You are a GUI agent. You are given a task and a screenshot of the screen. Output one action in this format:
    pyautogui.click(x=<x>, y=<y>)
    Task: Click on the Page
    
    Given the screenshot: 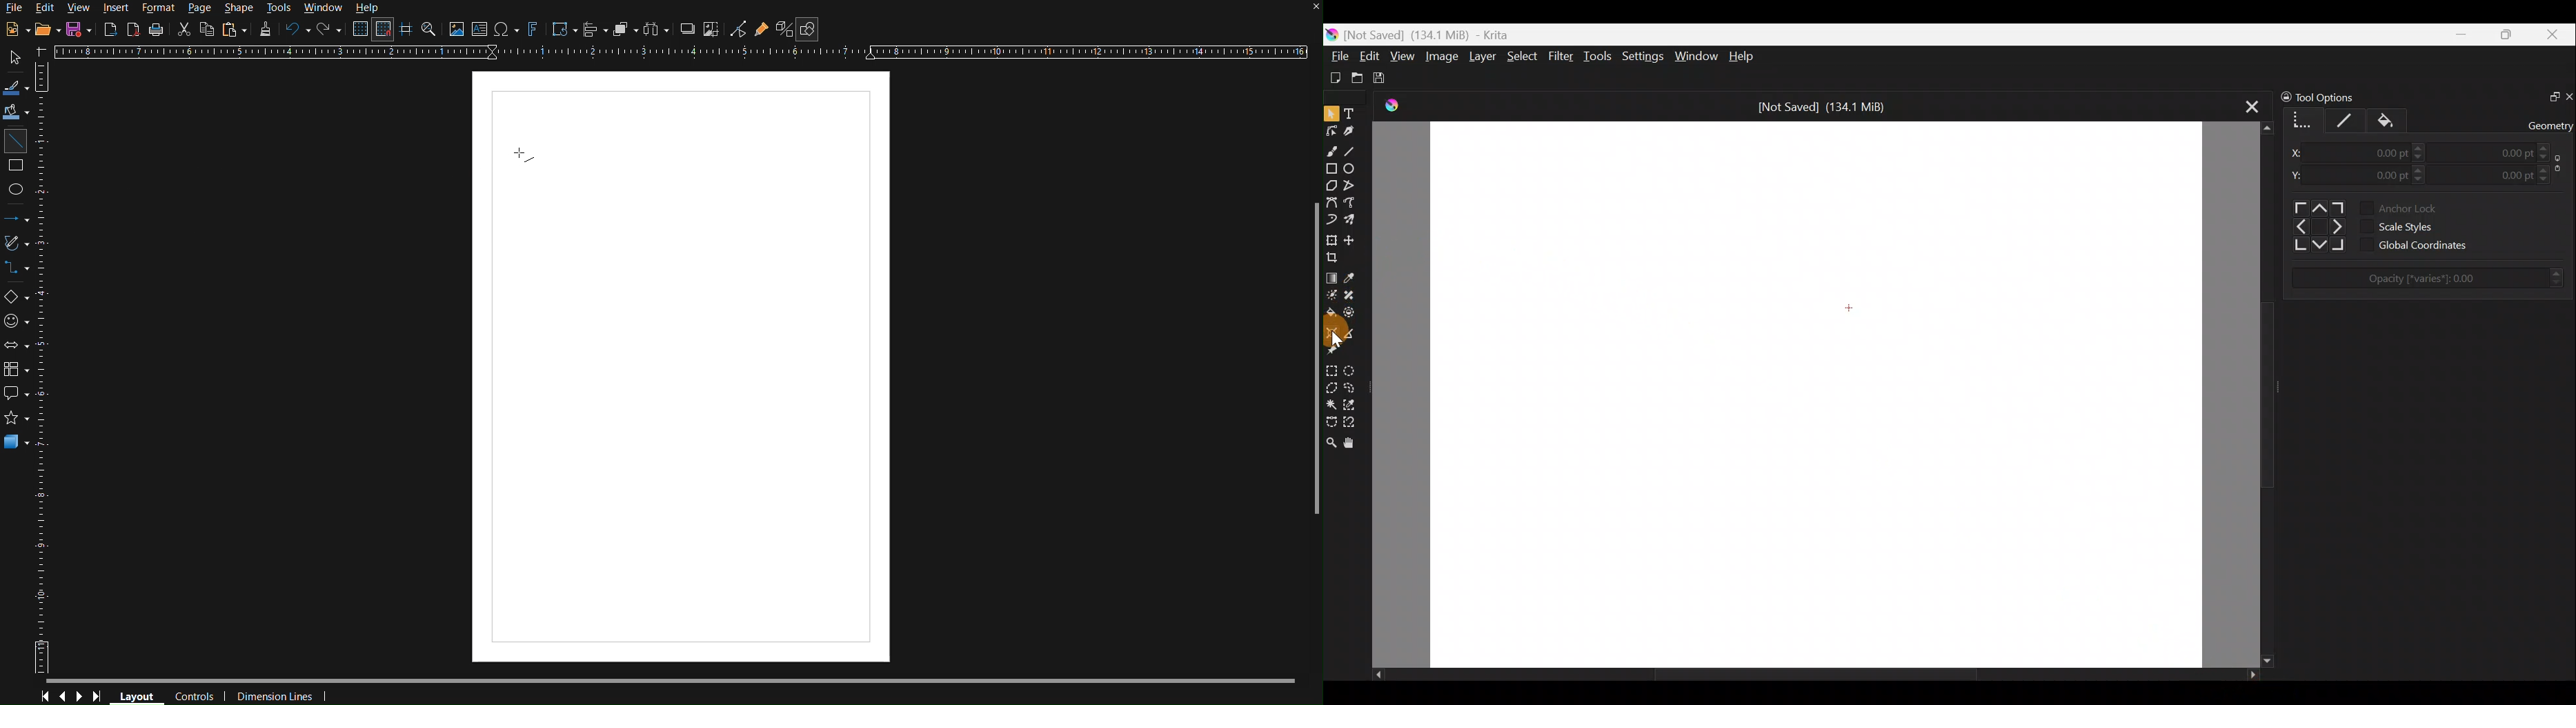 What is the action you would take?
    pyautogui.click(x=198, y=9)
    